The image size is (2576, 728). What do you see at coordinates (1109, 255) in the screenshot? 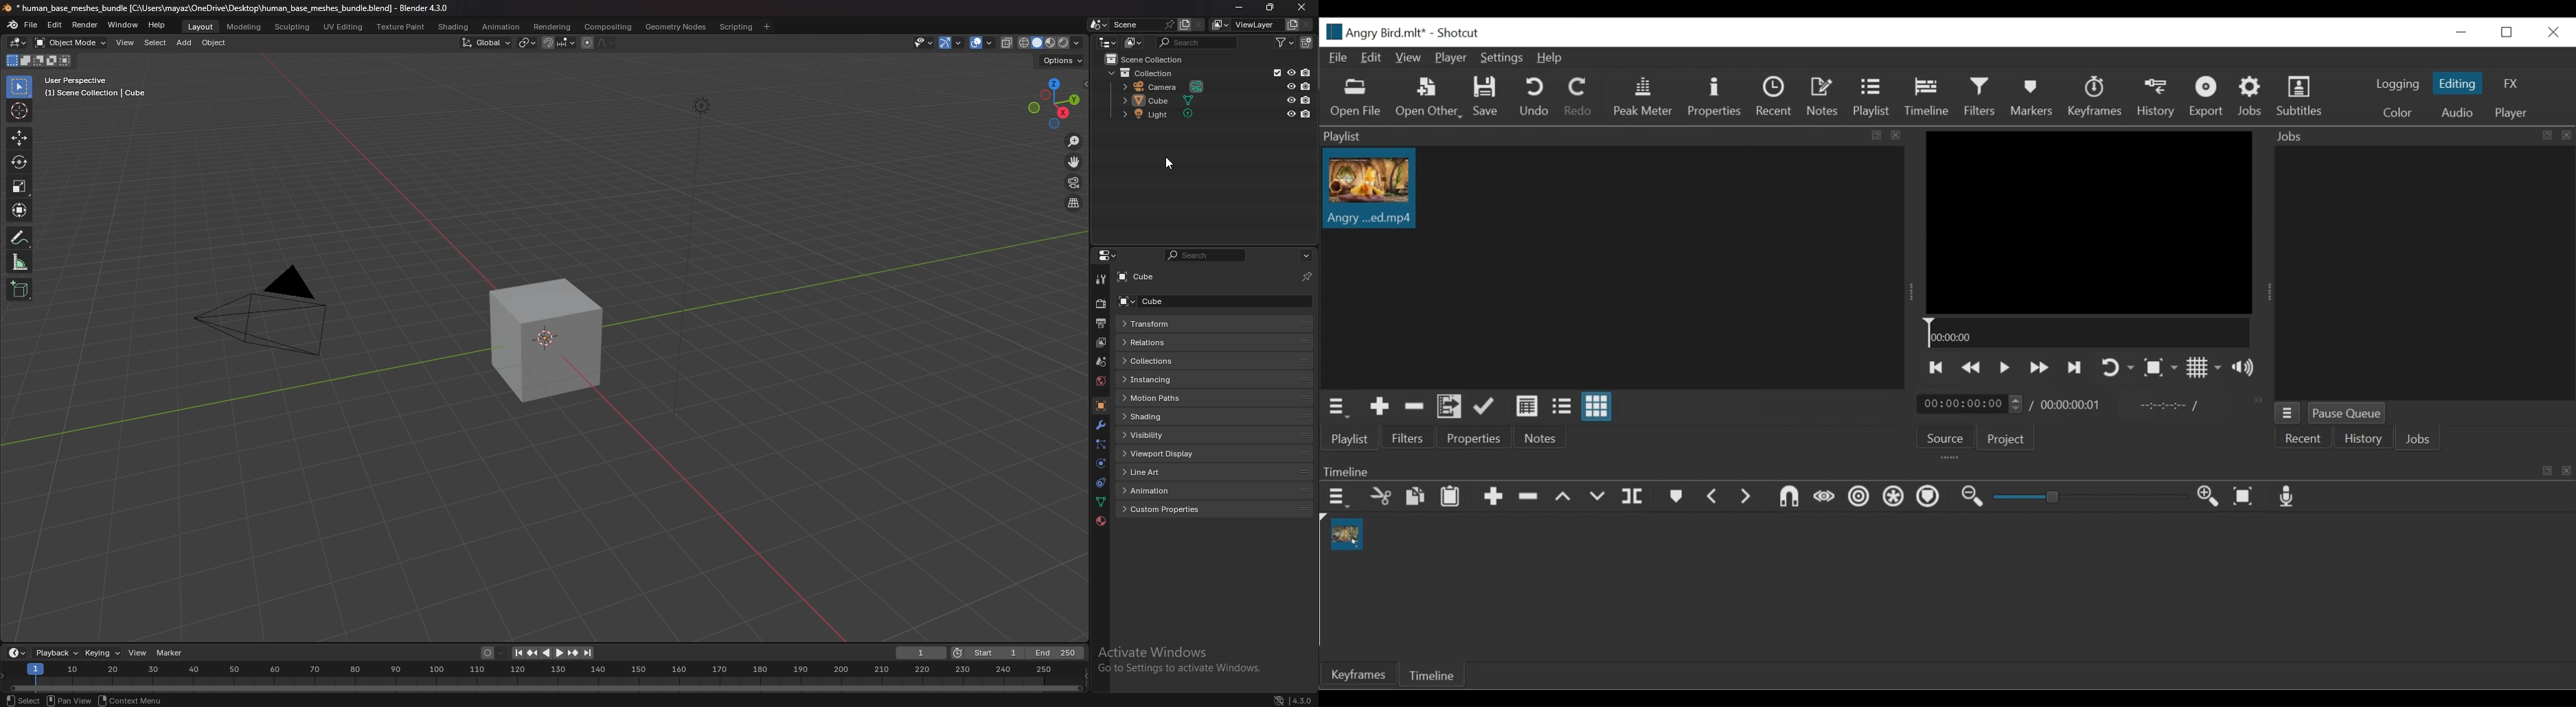
I see `editor type` at bounding box center [1109, 255].